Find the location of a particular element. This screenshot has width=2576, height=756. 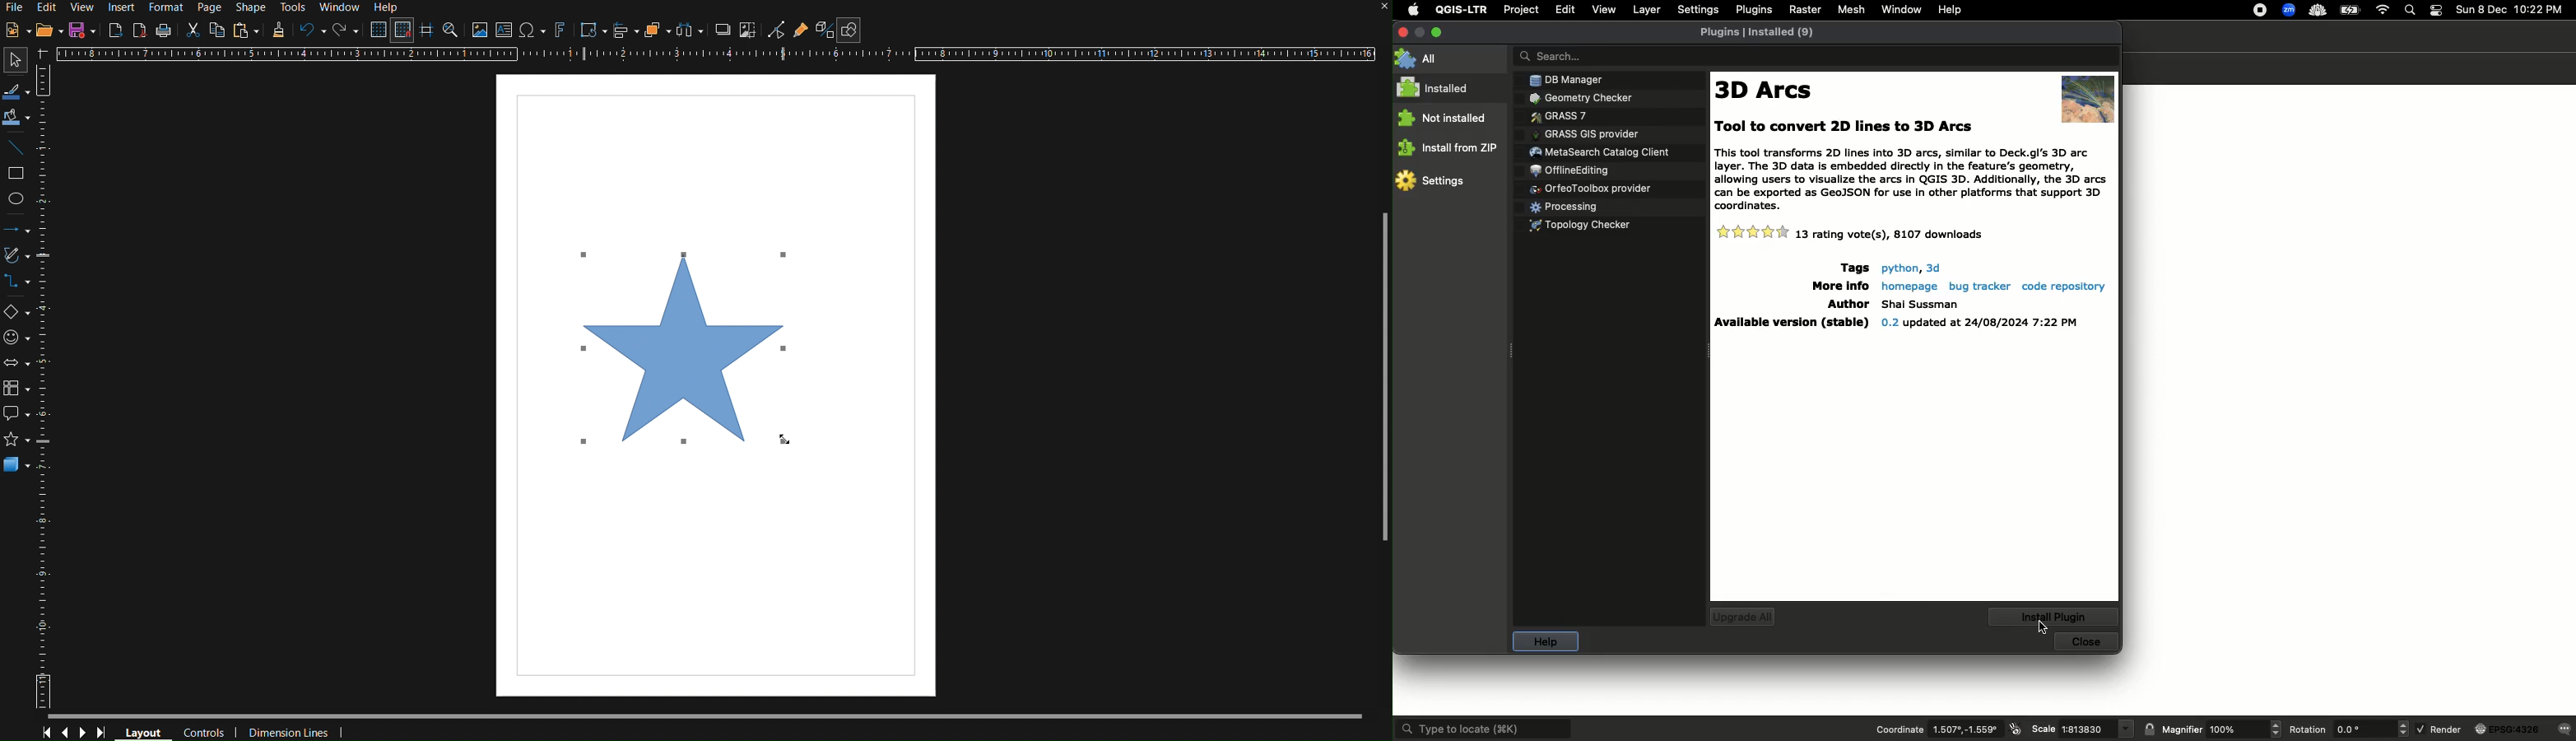

Plugins is located at coordinates (1570, 169).